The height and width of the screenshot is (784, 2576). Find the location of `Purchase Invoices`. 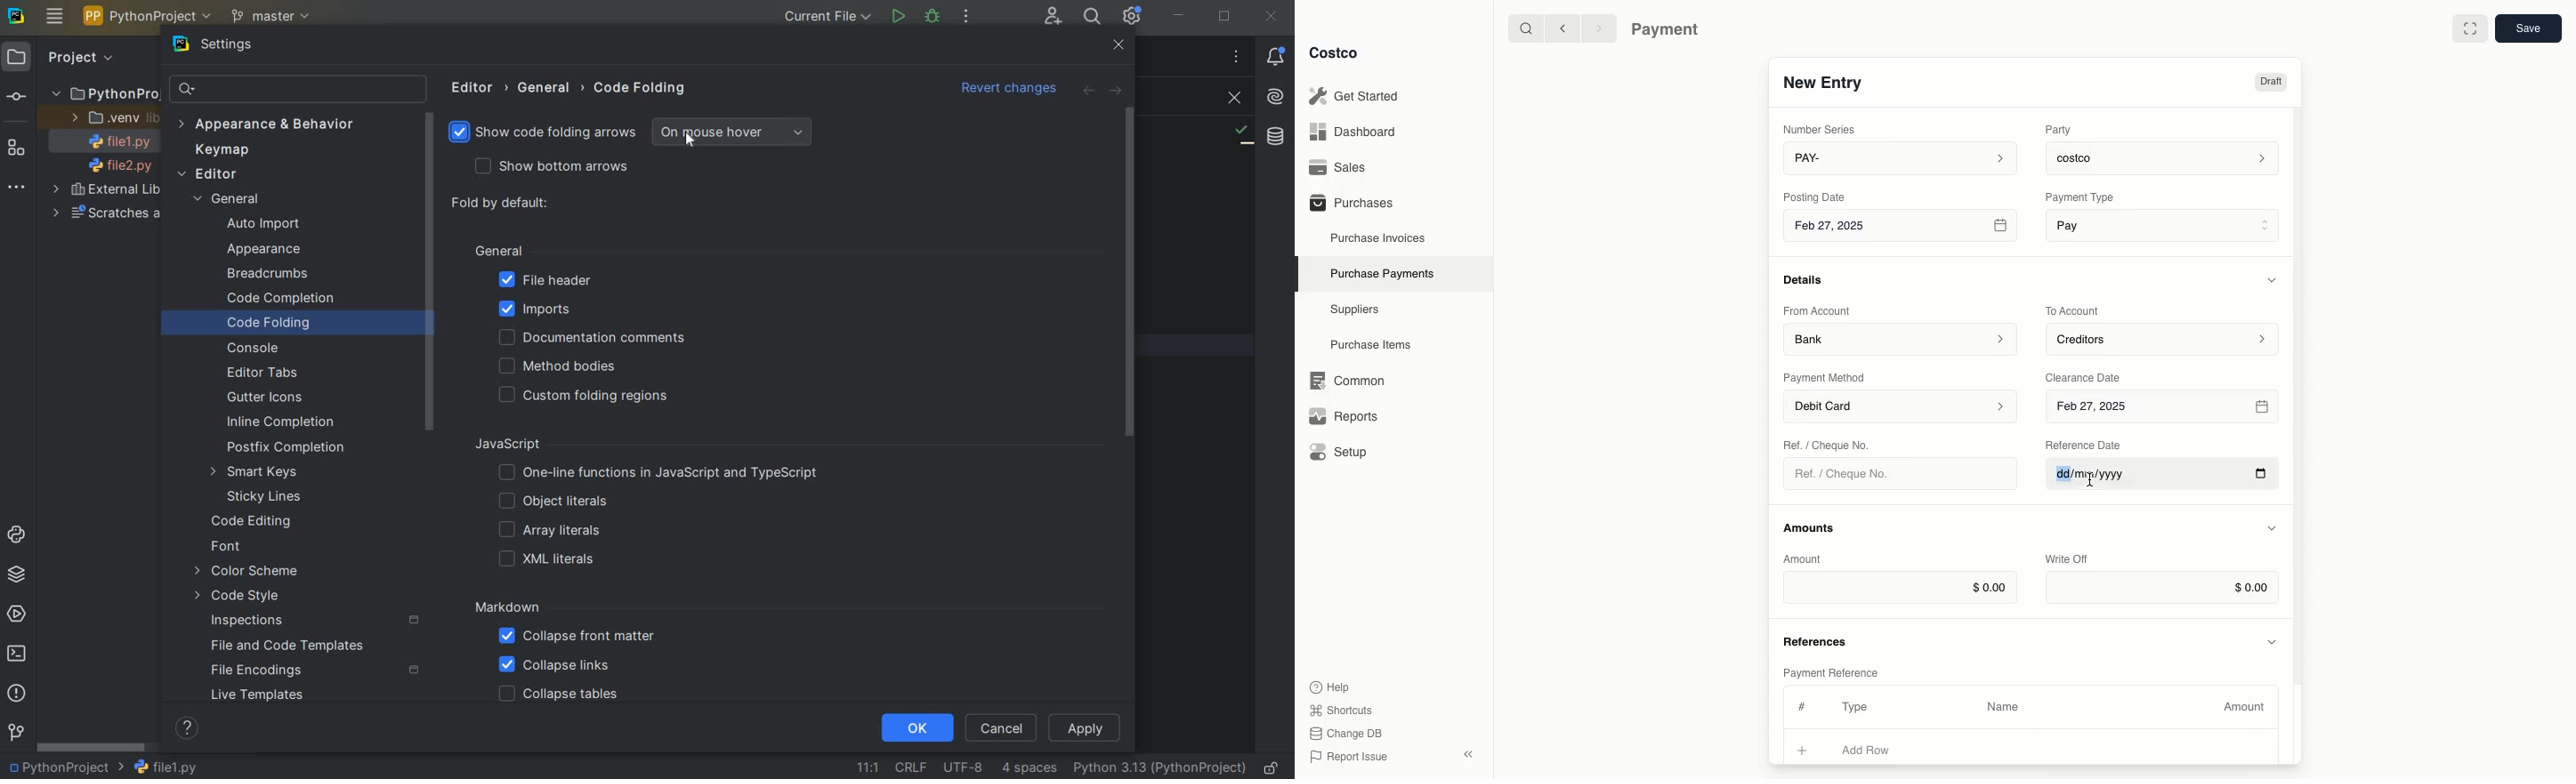

Purchase Invoices is located at coordinates (1379, 237).